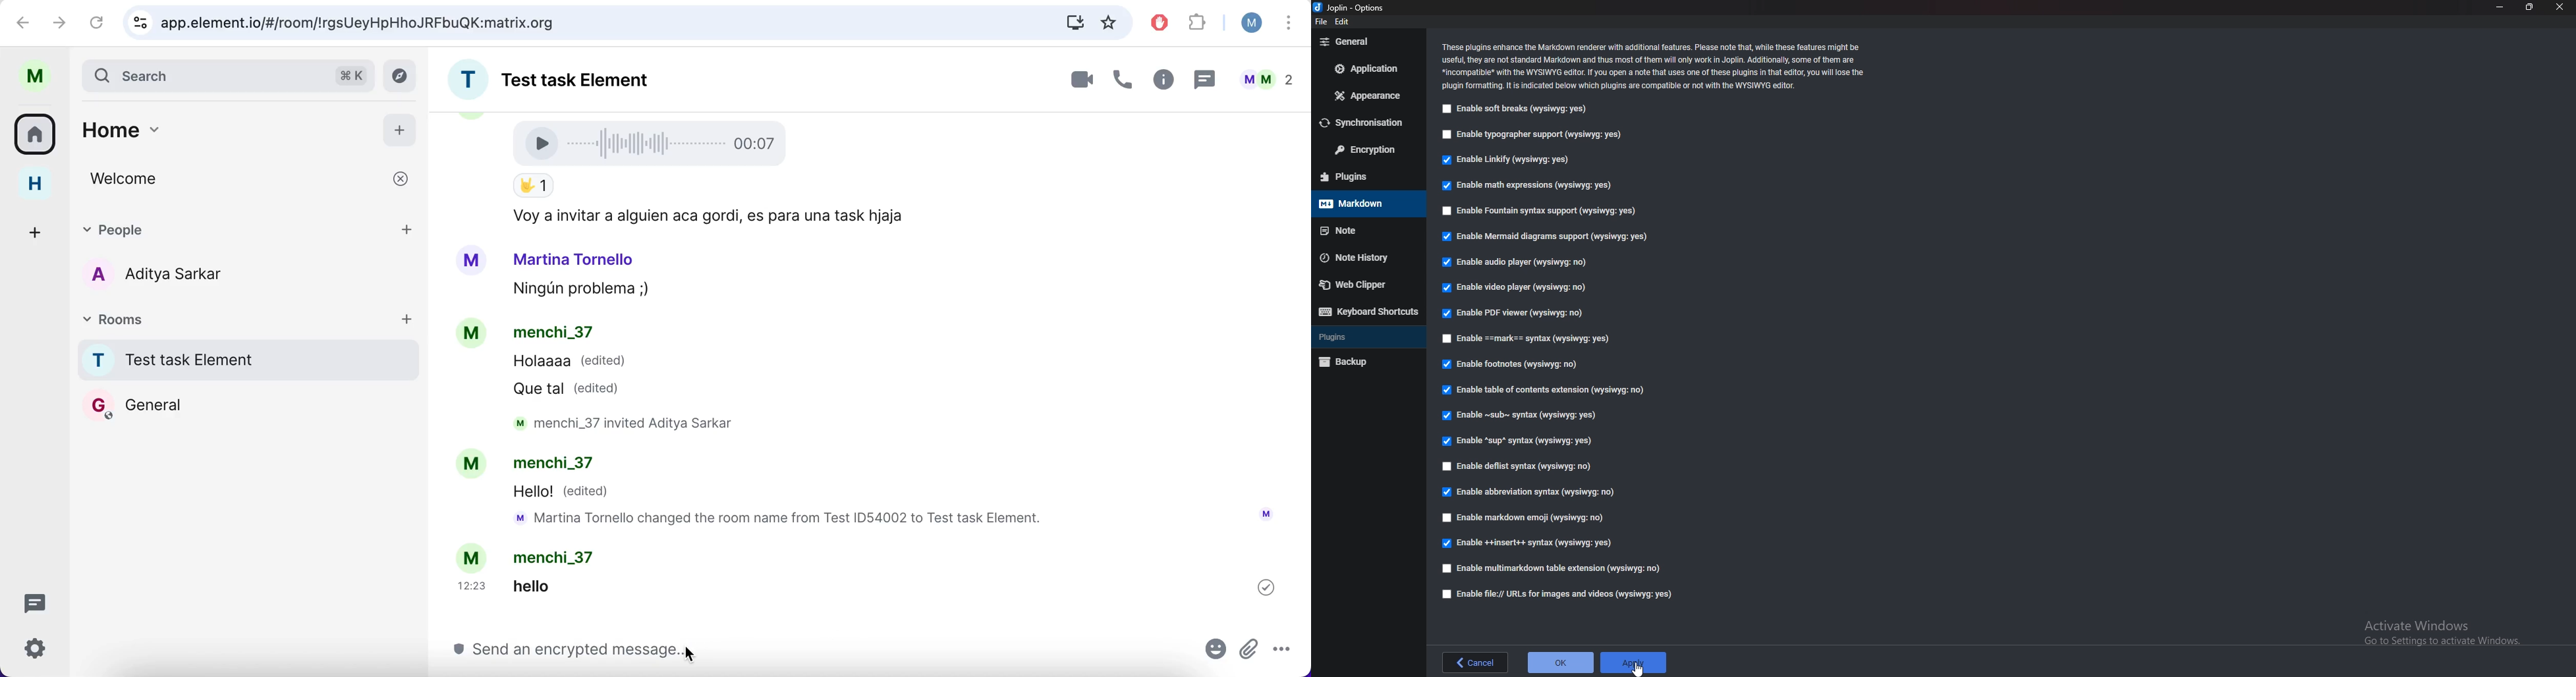 This screenshot has height=700, width=2576. Describe the element at coordinates (1542, 211) in the screenshot. I see `Enable fountain syntax support` at that location.